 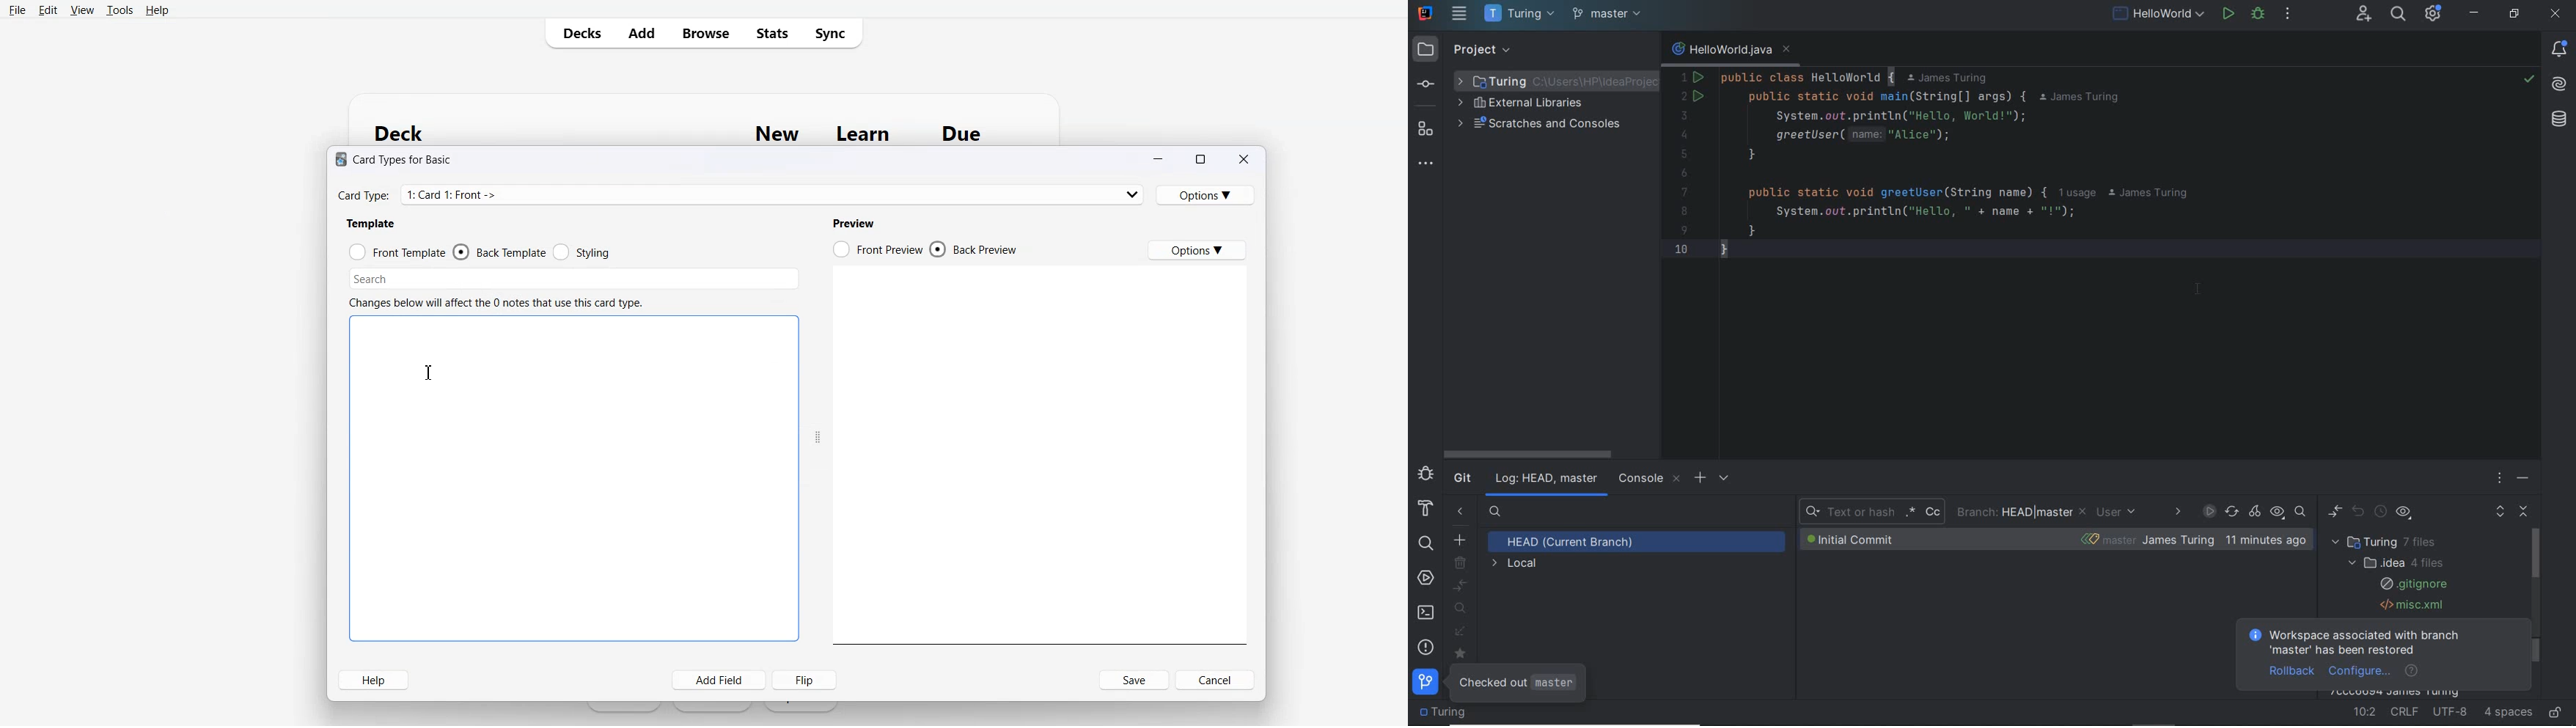 What do you see at coordinates (804, 680) in the screenshot?
I see `Flip` at bounding box center [804, 680].